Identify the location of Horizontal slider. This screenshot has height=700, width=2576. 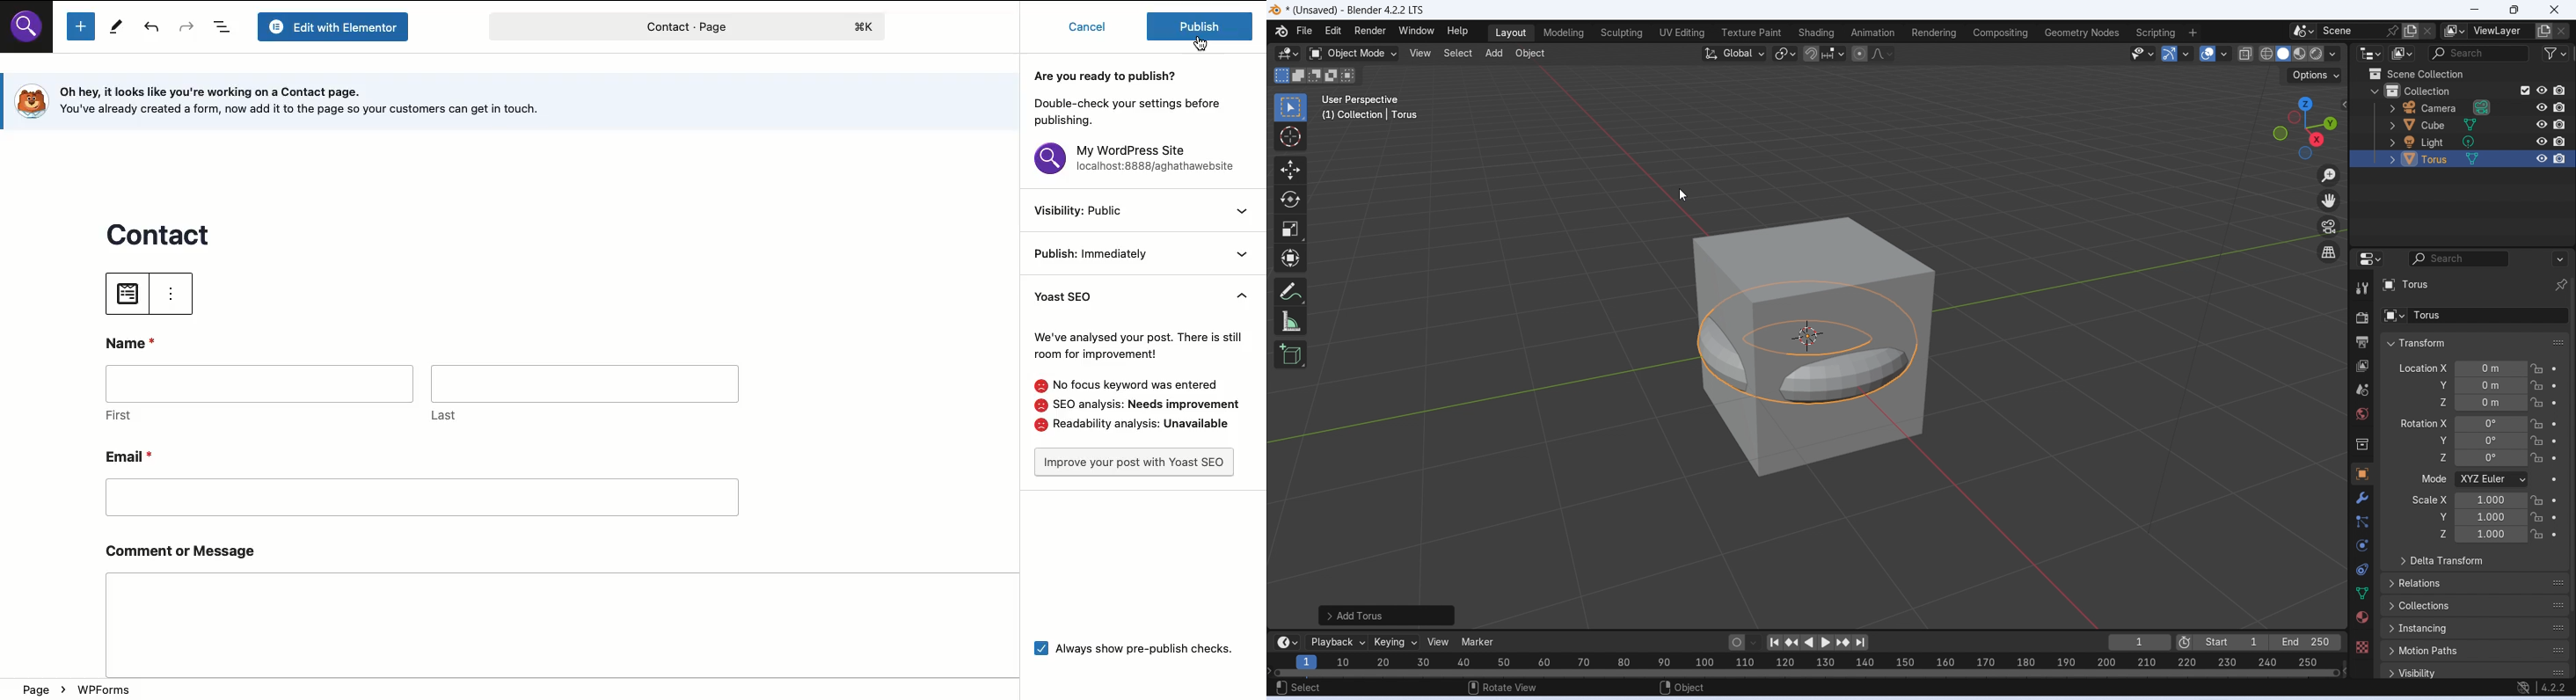
(1809, 673).